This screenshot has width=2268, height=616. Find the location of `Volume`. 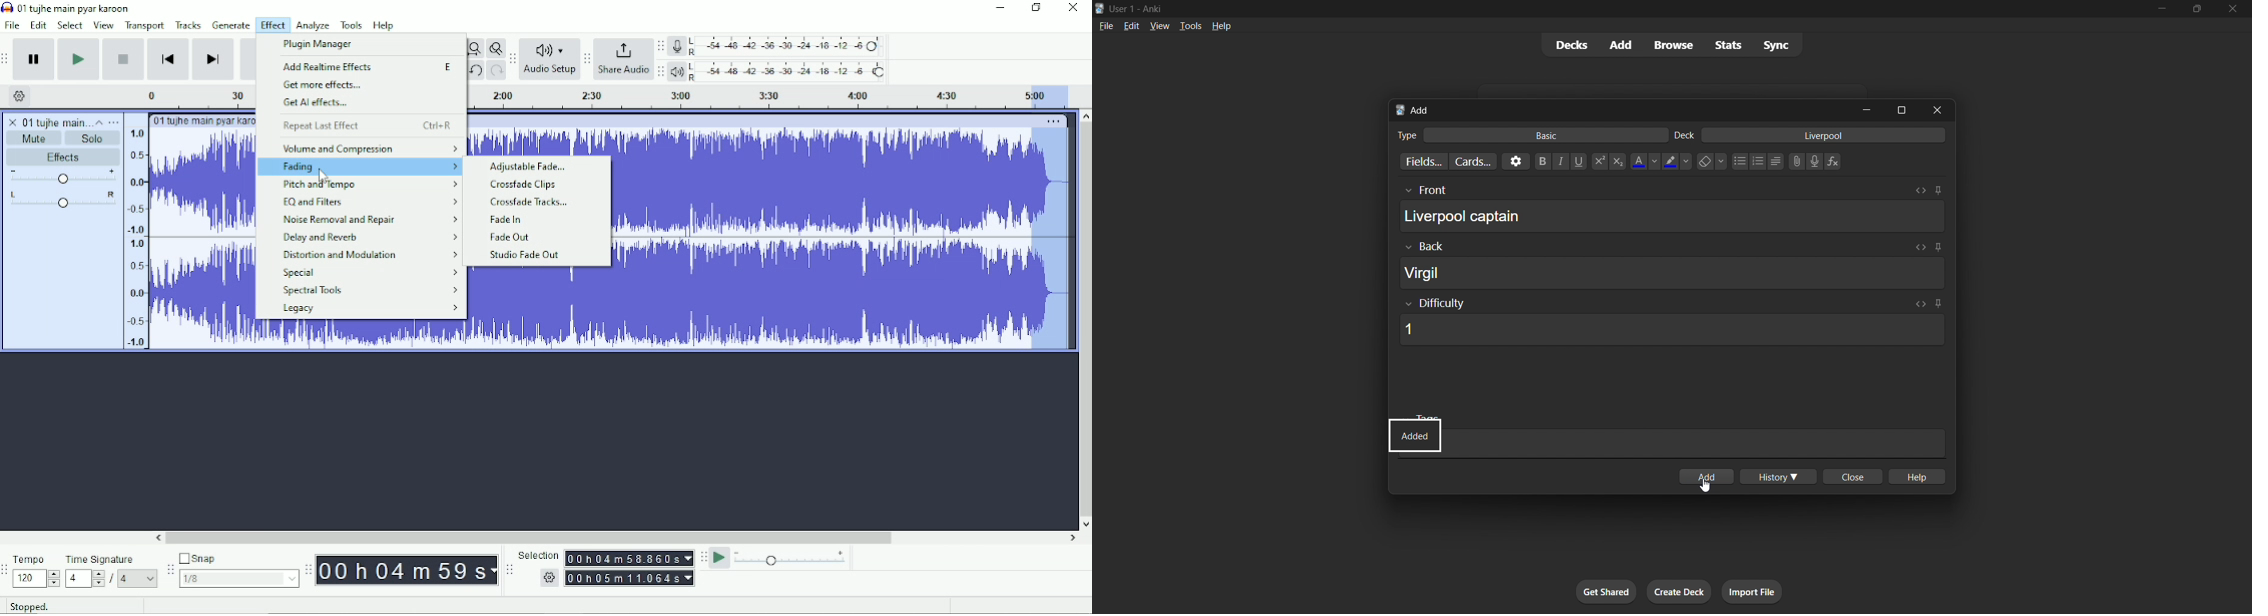

Volume is located at coordinates (63, 177).